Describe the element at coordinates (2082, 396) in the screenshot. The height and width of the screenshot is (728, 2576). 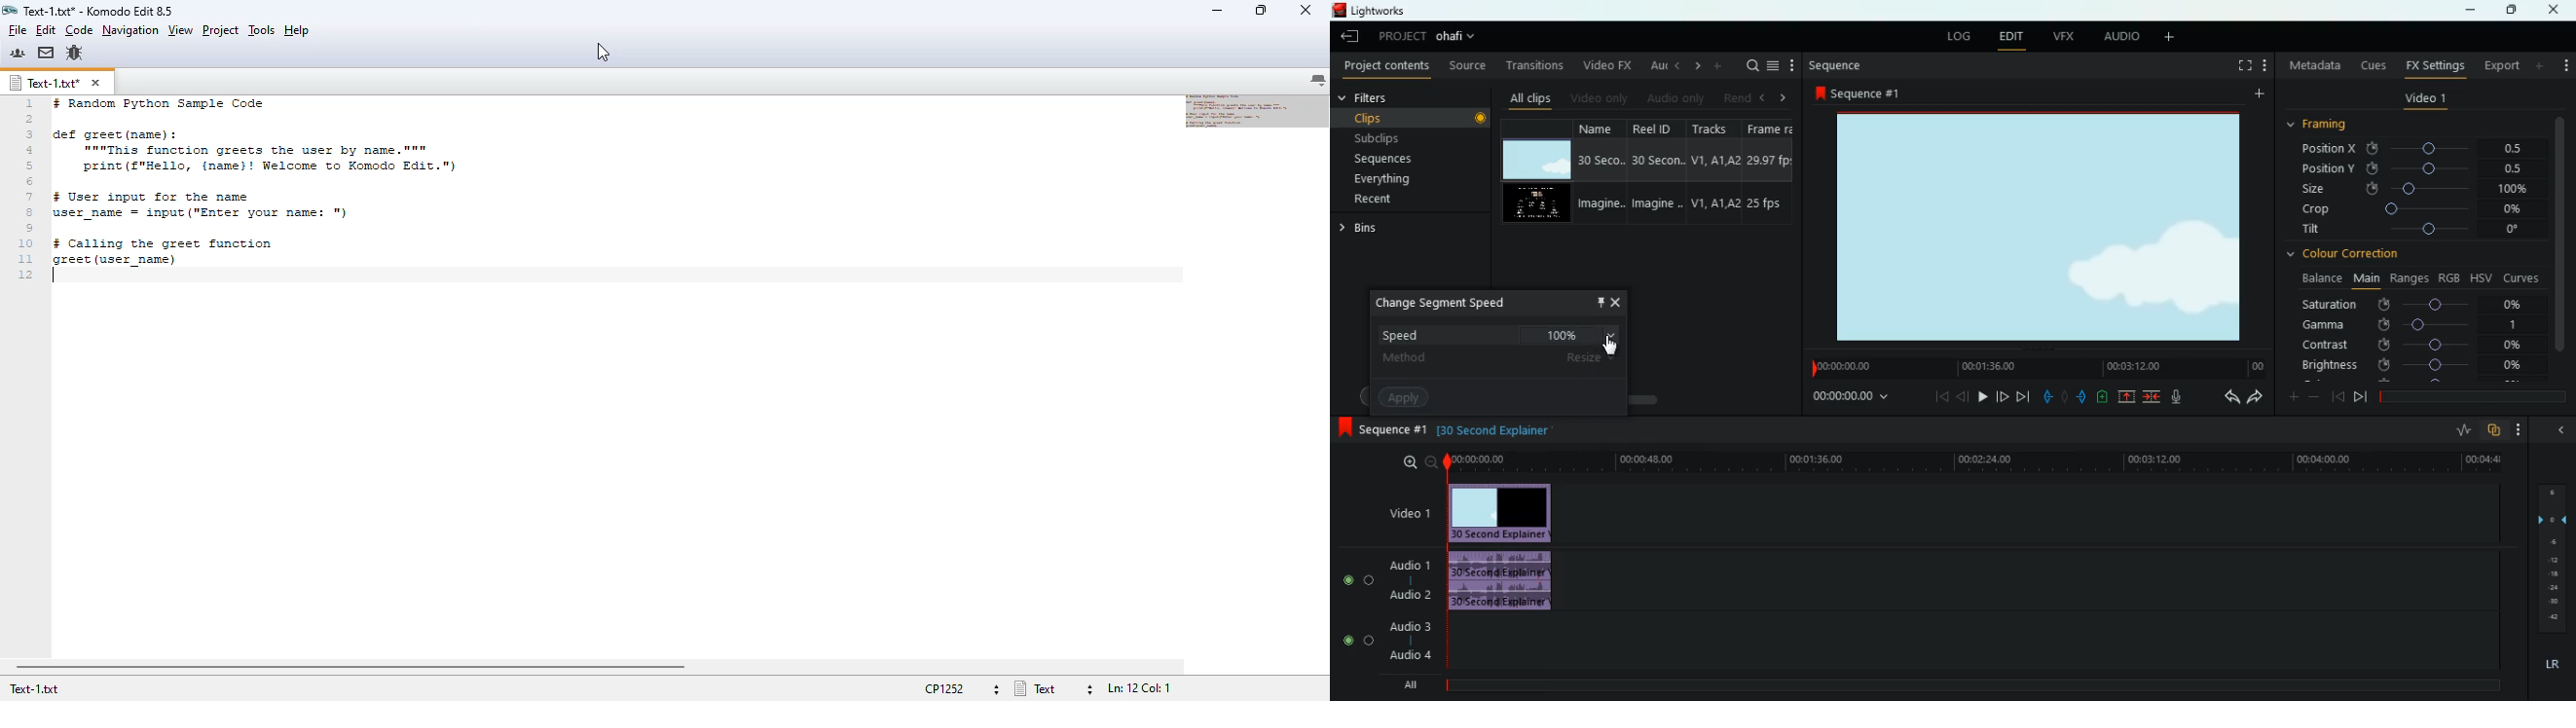
I see `push` at that location.